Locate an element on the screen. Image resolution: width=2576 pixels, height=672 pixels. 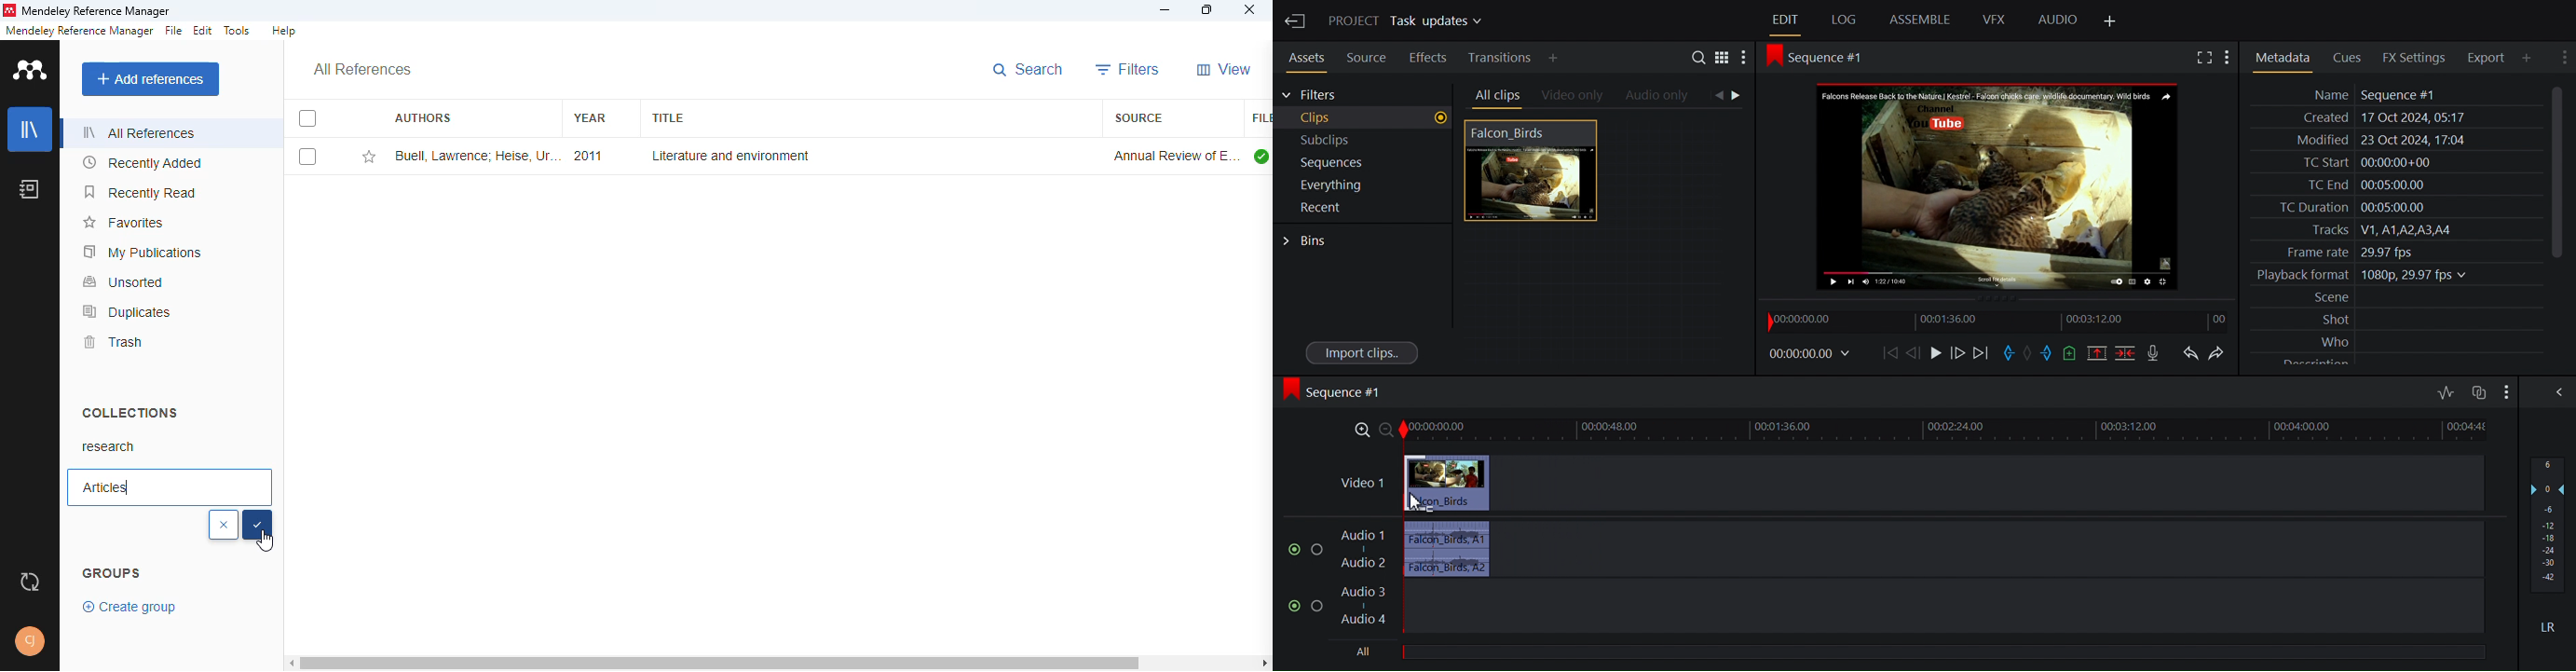
Redo is located at coordinates (2221, 353).